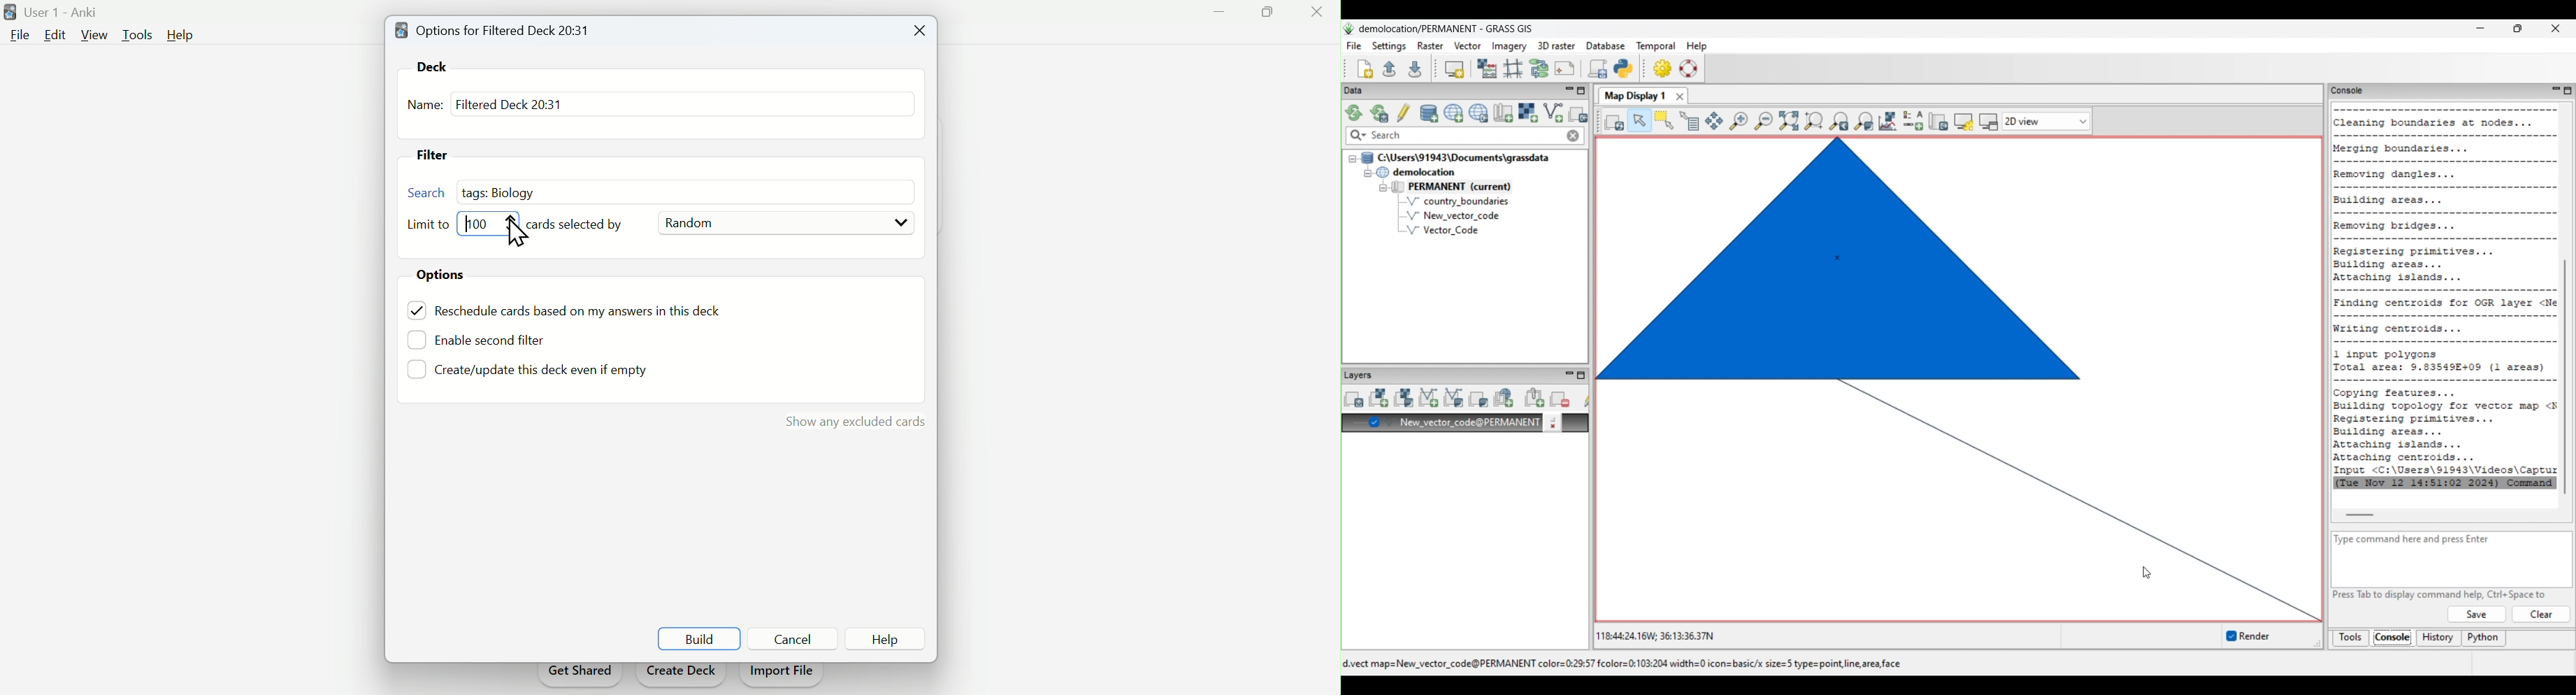 This screenshot has height=700, width=2576. I want to click on  build Build, so click(699, 639).